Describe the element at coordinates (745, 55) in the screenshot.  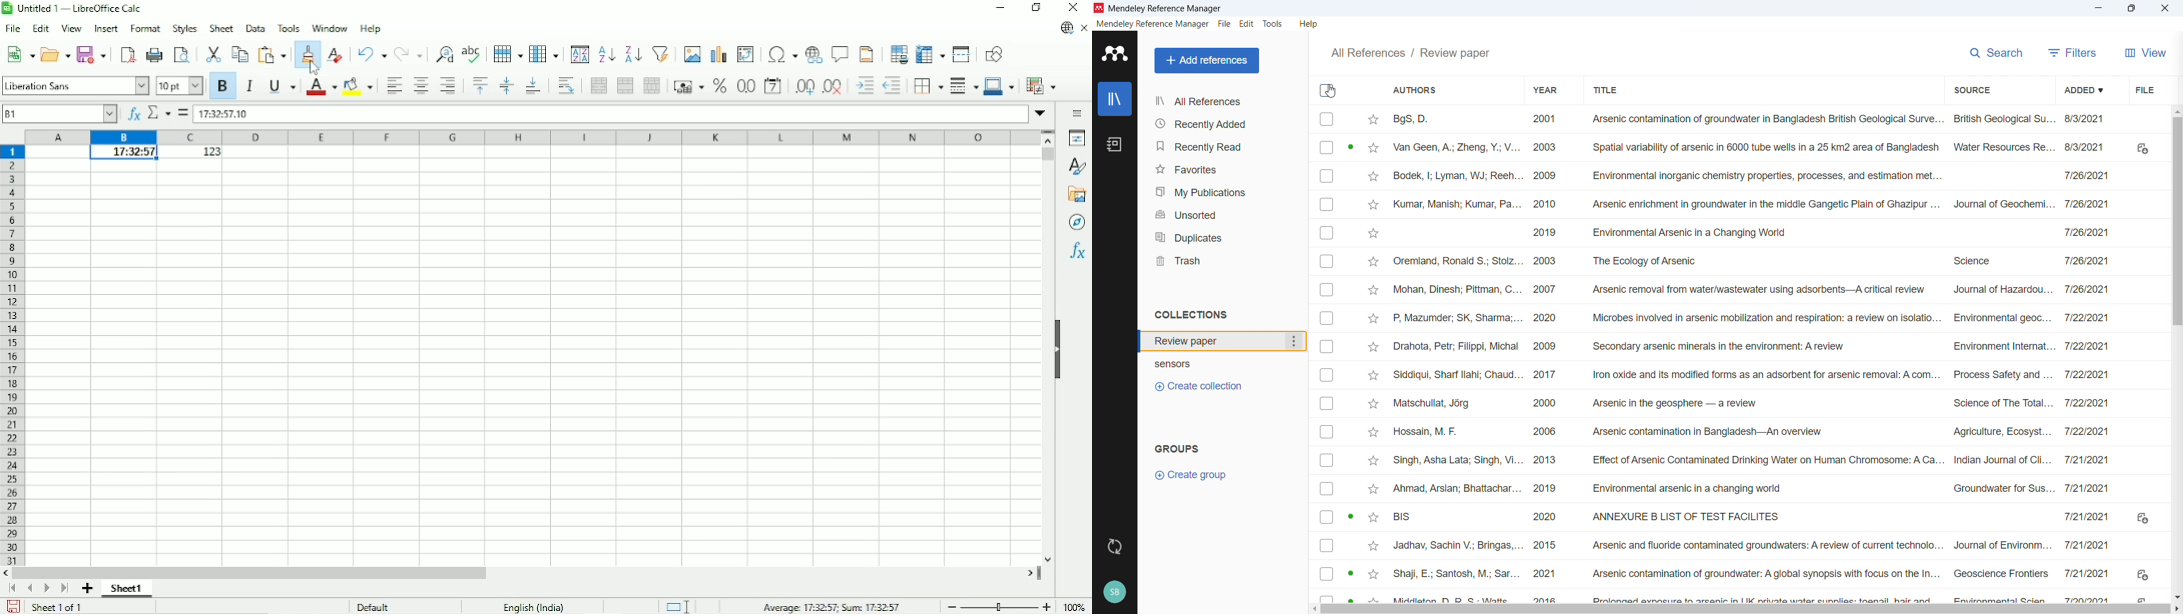
I see `Insert or edit pivot table` at that location.